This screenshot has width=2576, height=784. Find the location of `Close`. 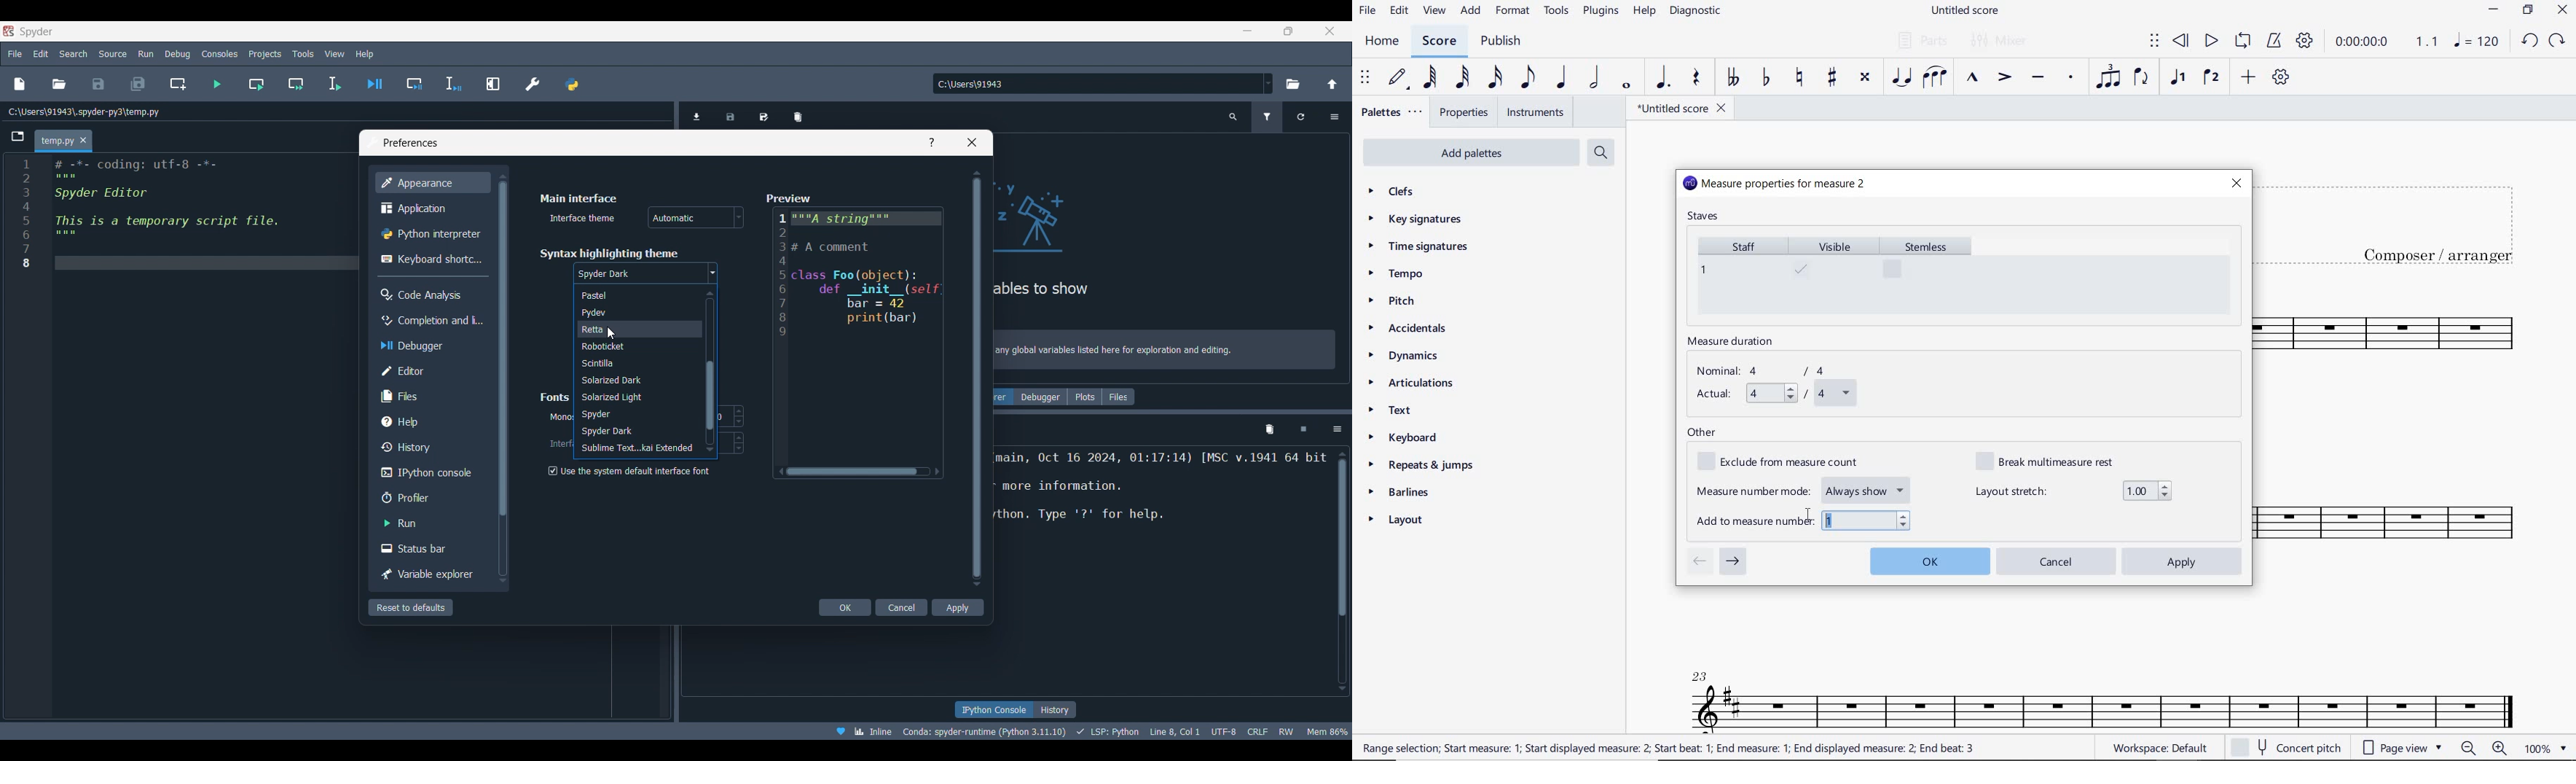

Close is located at coordinates (972, 142).